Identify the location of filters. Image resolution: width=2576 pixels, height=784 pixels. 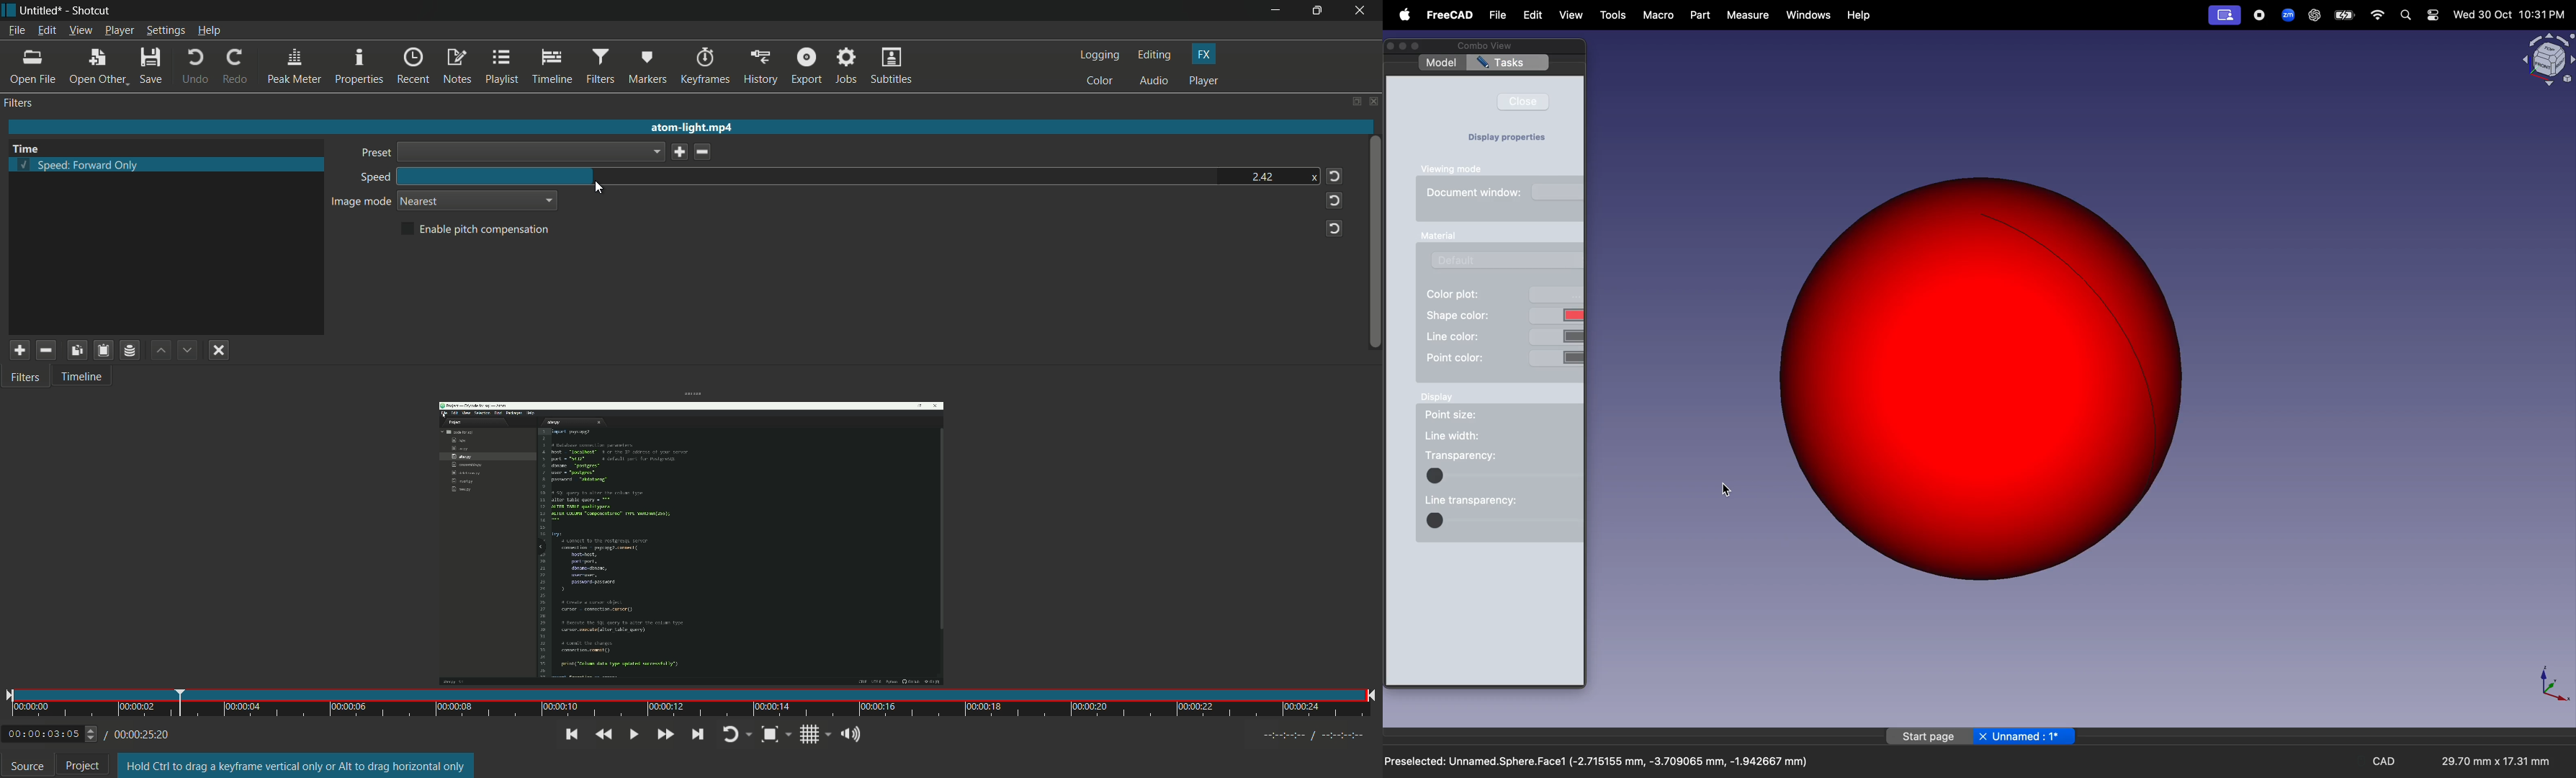
(20, 103).